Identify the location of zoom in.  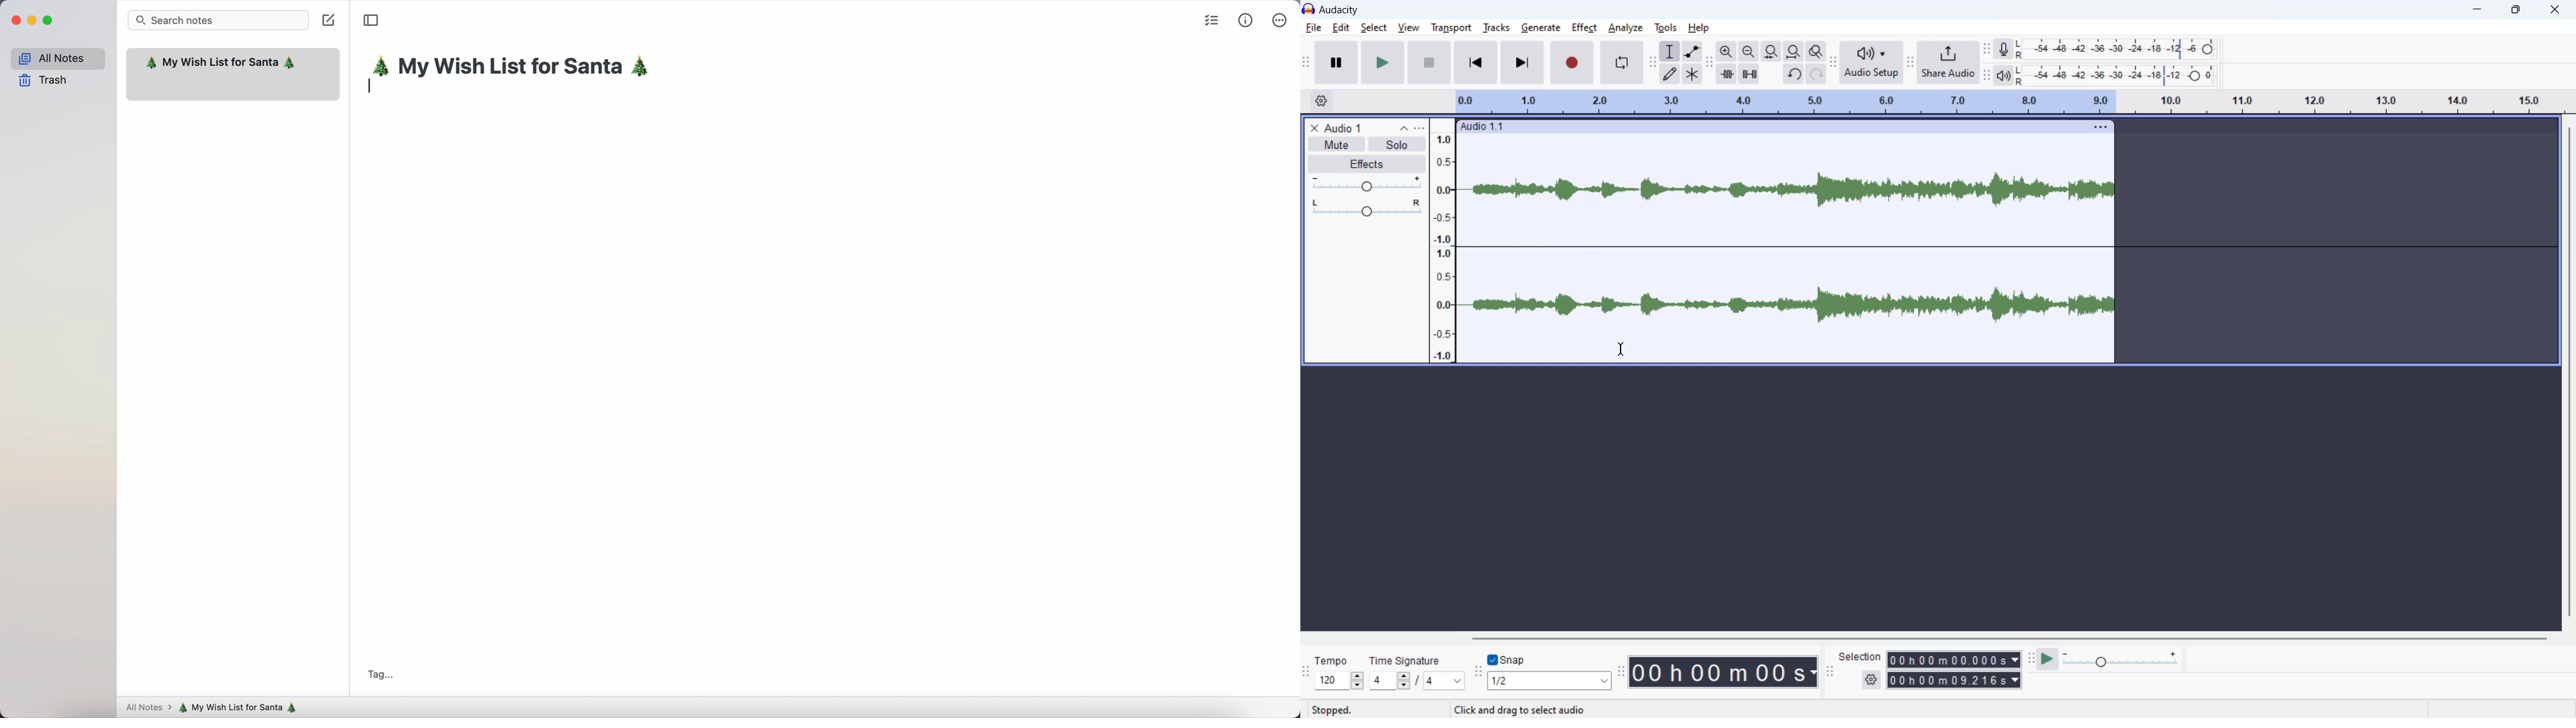
(1726, 51).